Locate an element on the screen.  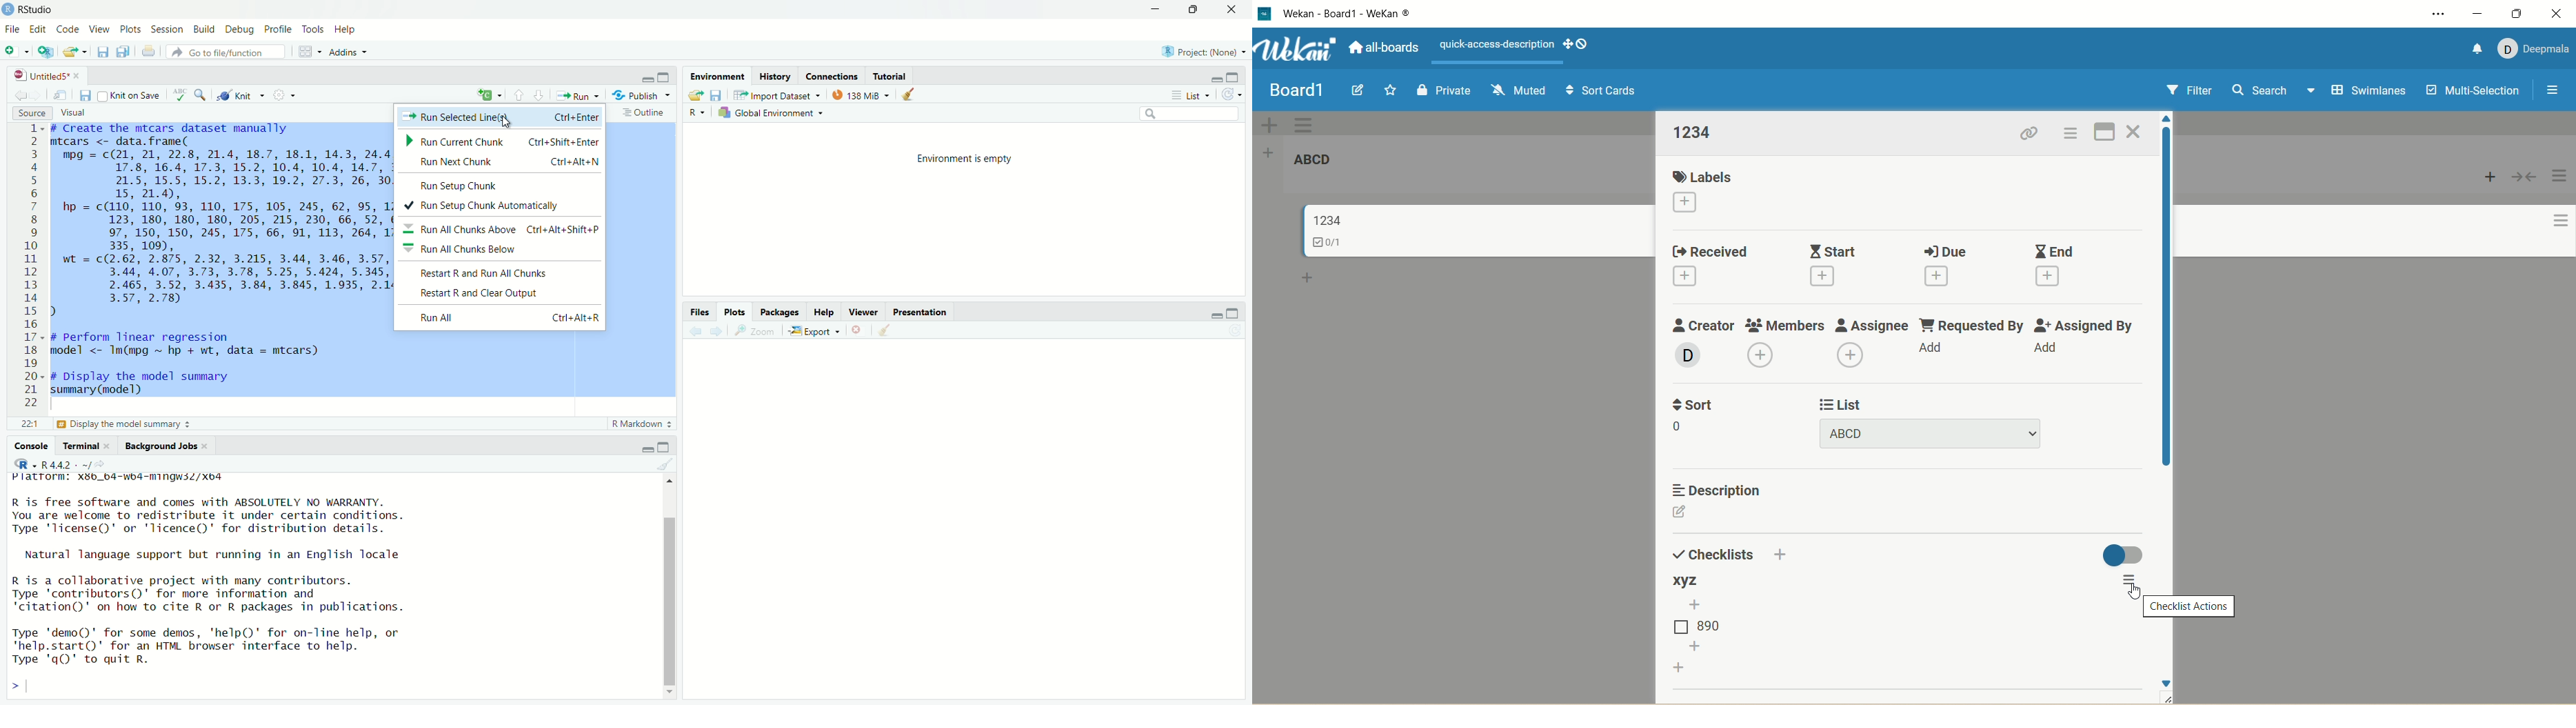
forward is located at coordinates (719, 332).